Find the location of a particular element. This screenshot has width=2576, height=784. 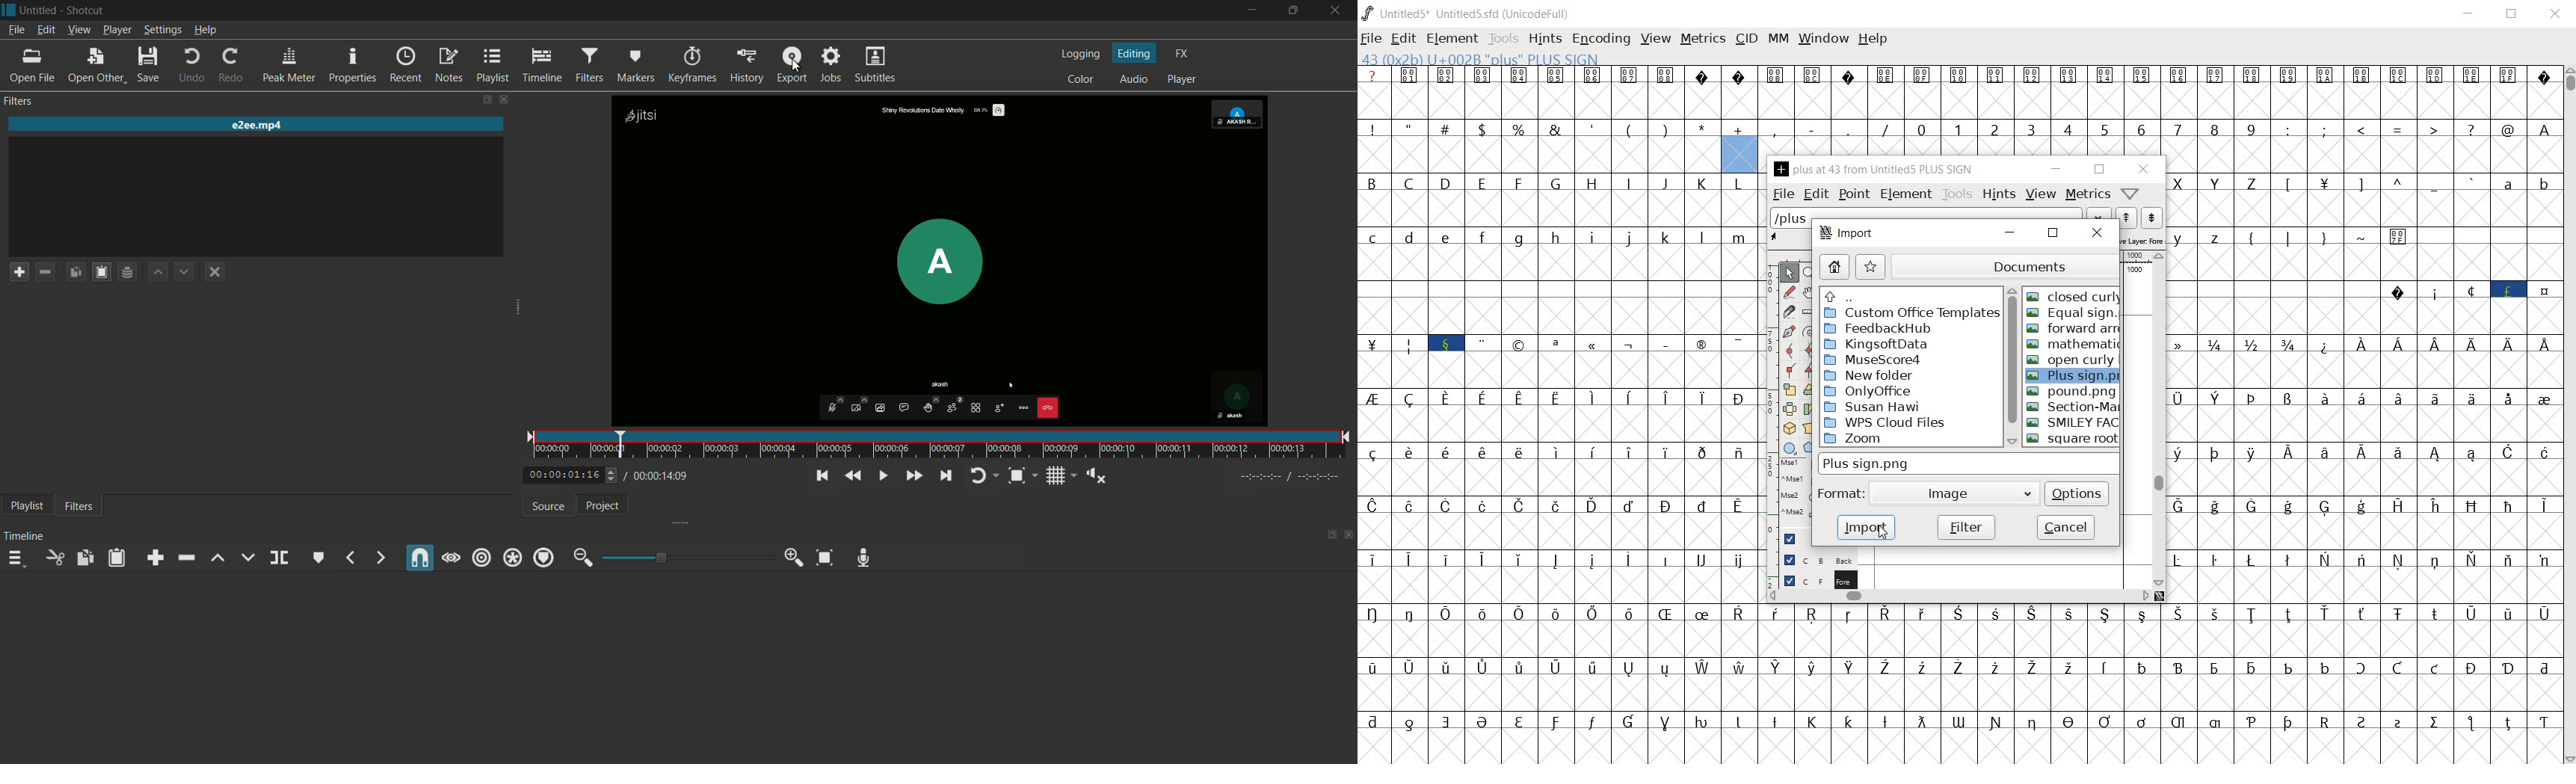

change whether spiro is active or not is located at coordinates (1810, 330).